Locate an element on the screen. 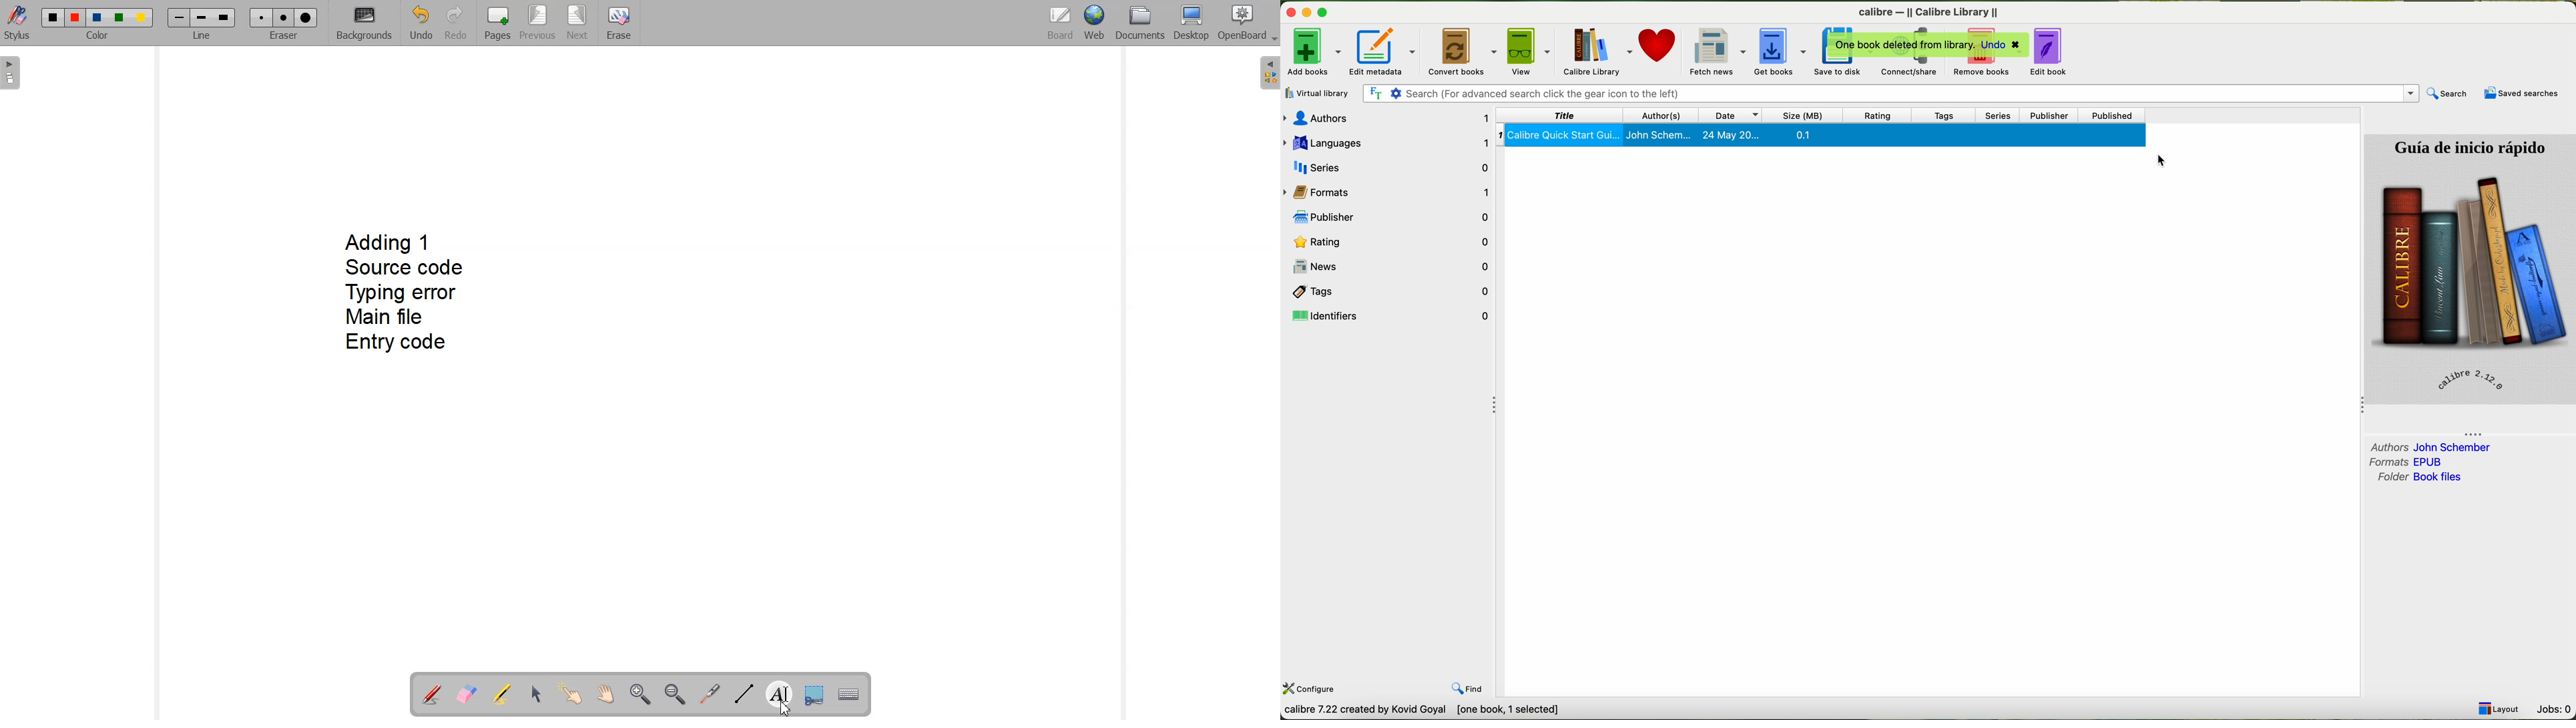  series is located at coordinates (2000, 115).